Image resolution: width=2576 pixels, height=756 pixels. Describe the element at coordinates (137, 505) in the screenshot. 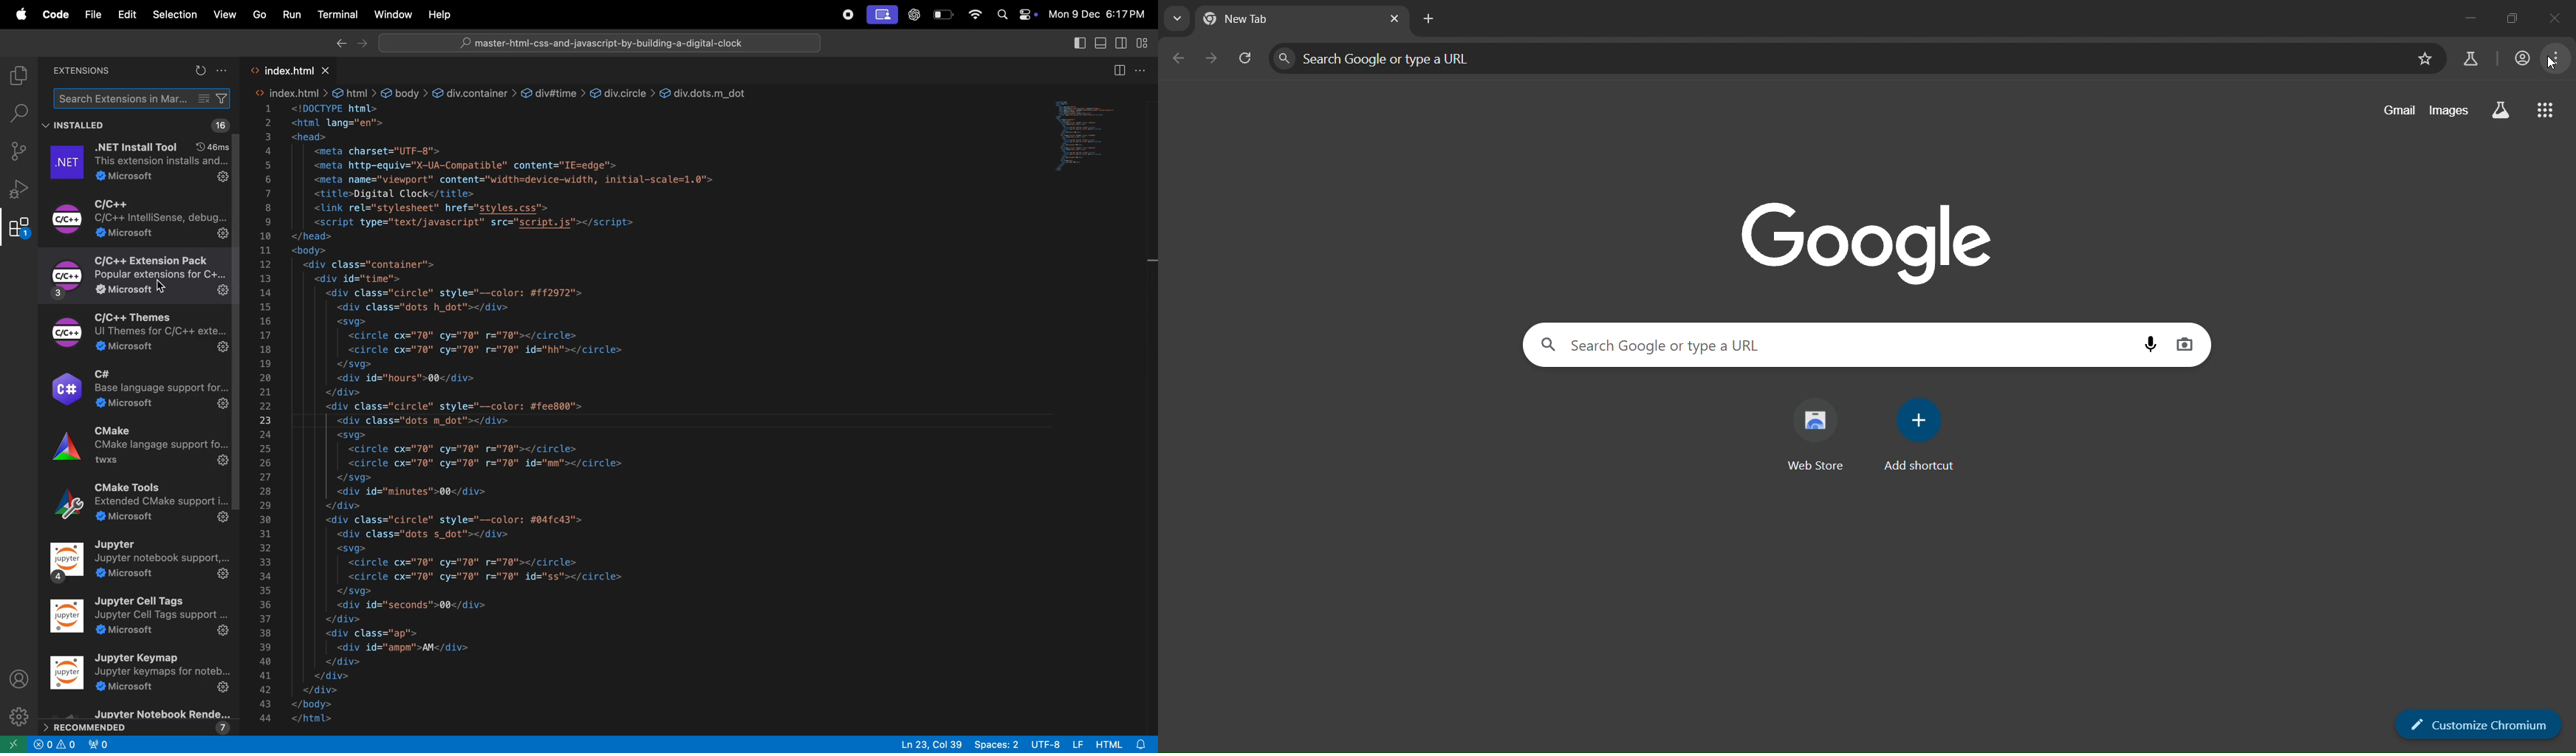

I see `CMake tools extensions` at that location.